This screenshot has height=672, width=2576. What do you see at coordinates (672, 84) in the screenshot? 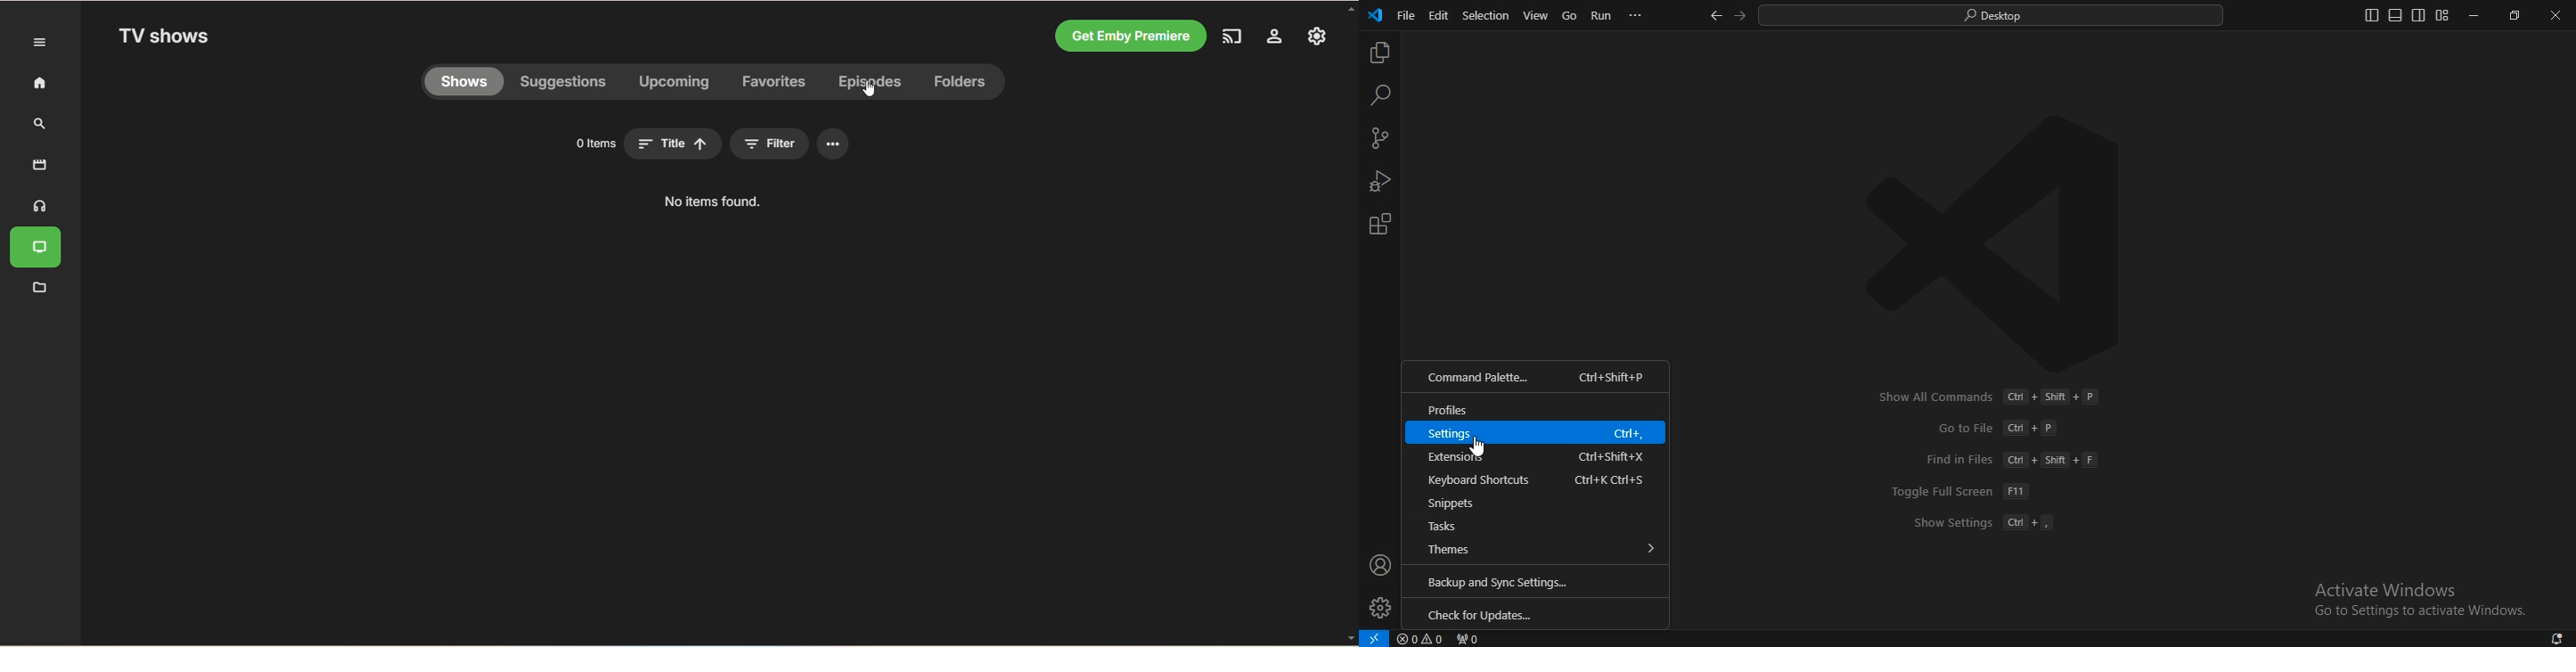
I see `upcoming` at bounding box center [672, 84].